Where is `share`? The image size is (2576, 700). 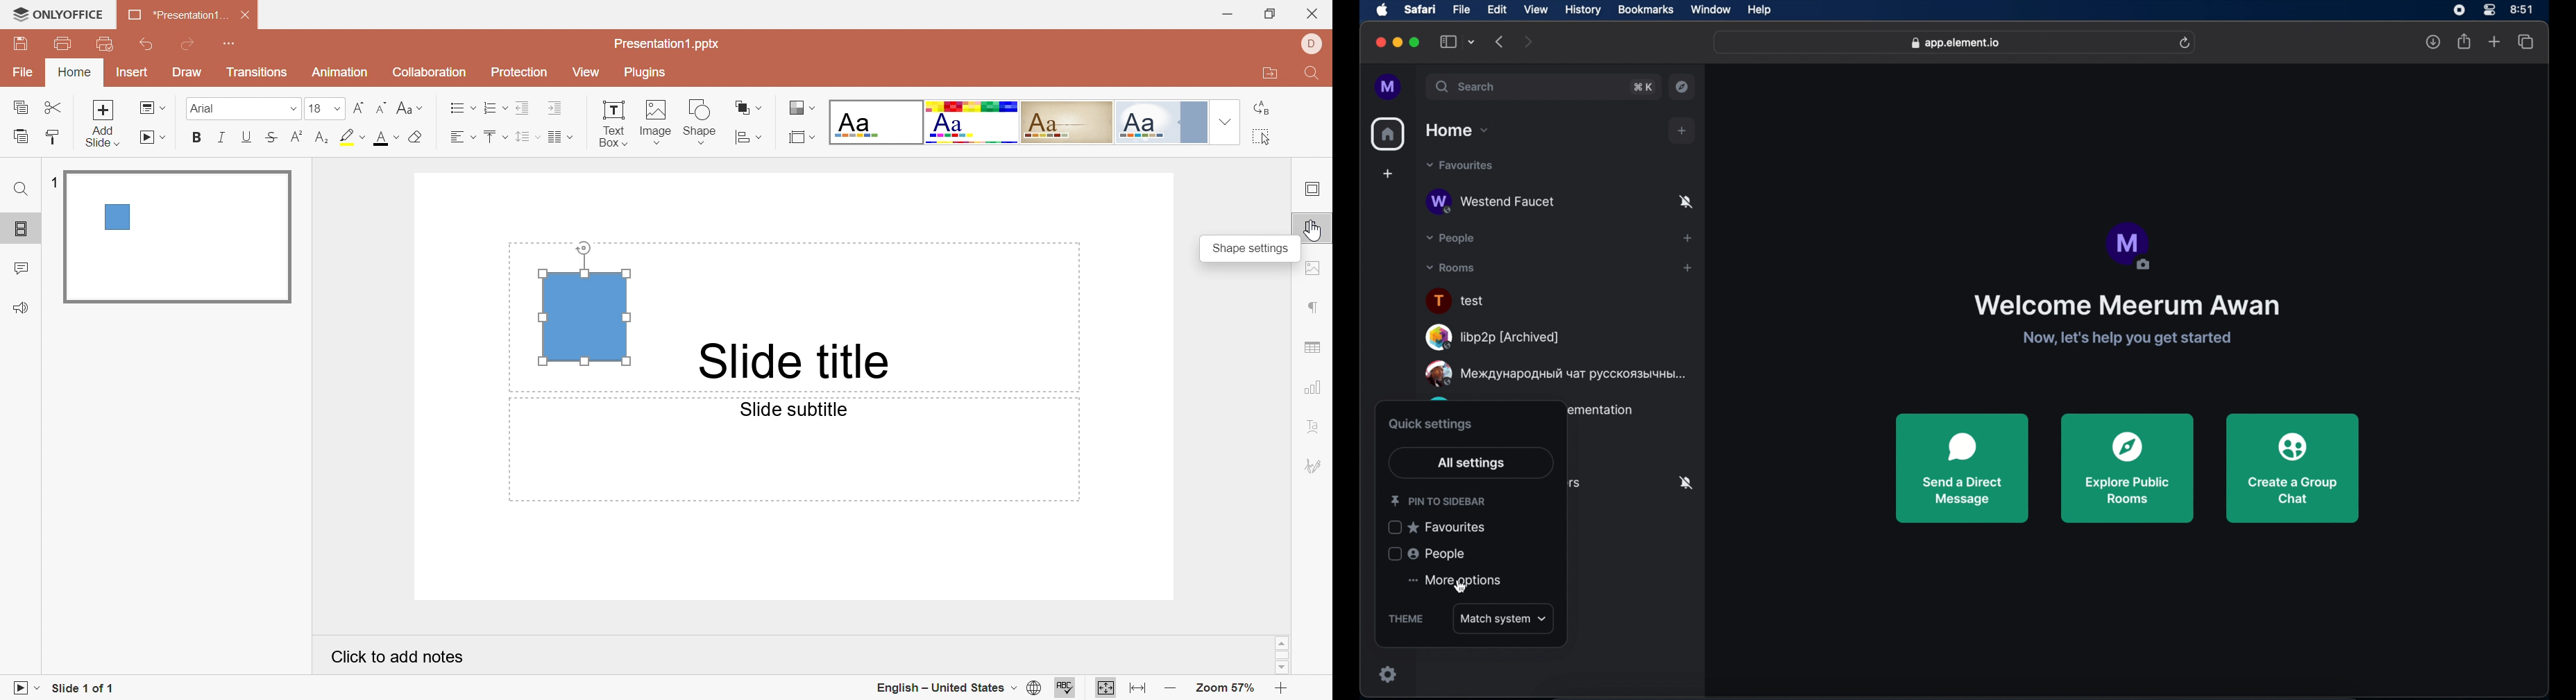 share is located at coordinates (2463, 41).